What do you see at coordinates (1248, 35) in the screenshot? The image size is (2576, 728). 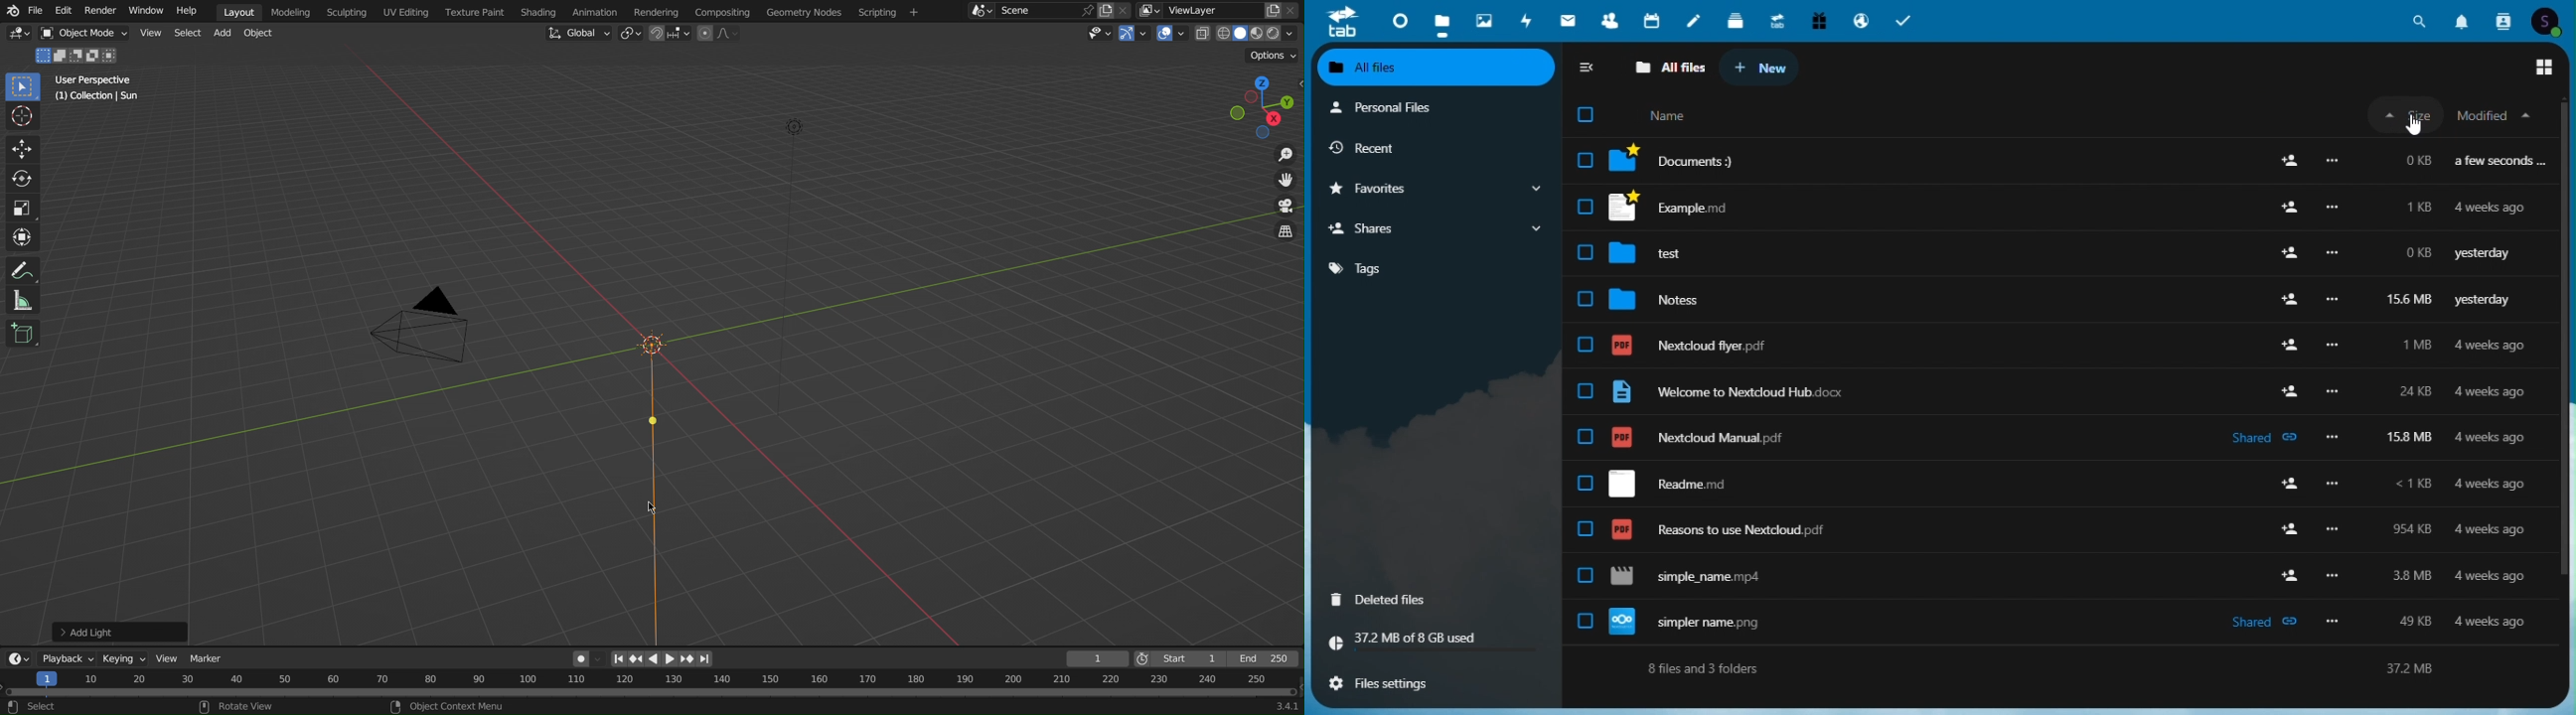 I see `View port Shading` at bounding box center [1248, 35].